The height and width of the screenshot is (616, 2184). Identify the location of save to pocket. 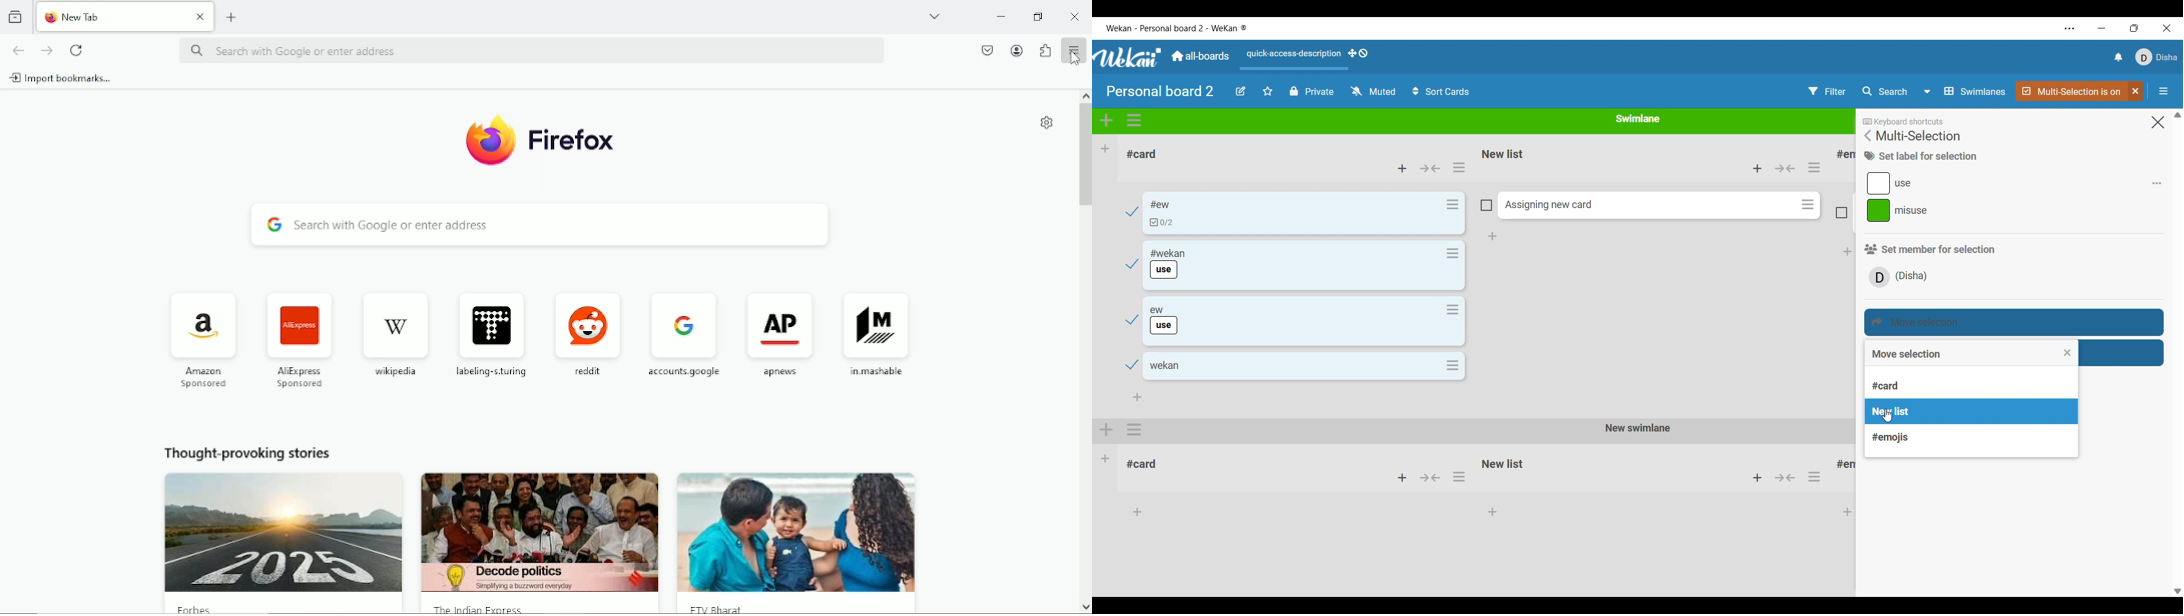
(987, 49).